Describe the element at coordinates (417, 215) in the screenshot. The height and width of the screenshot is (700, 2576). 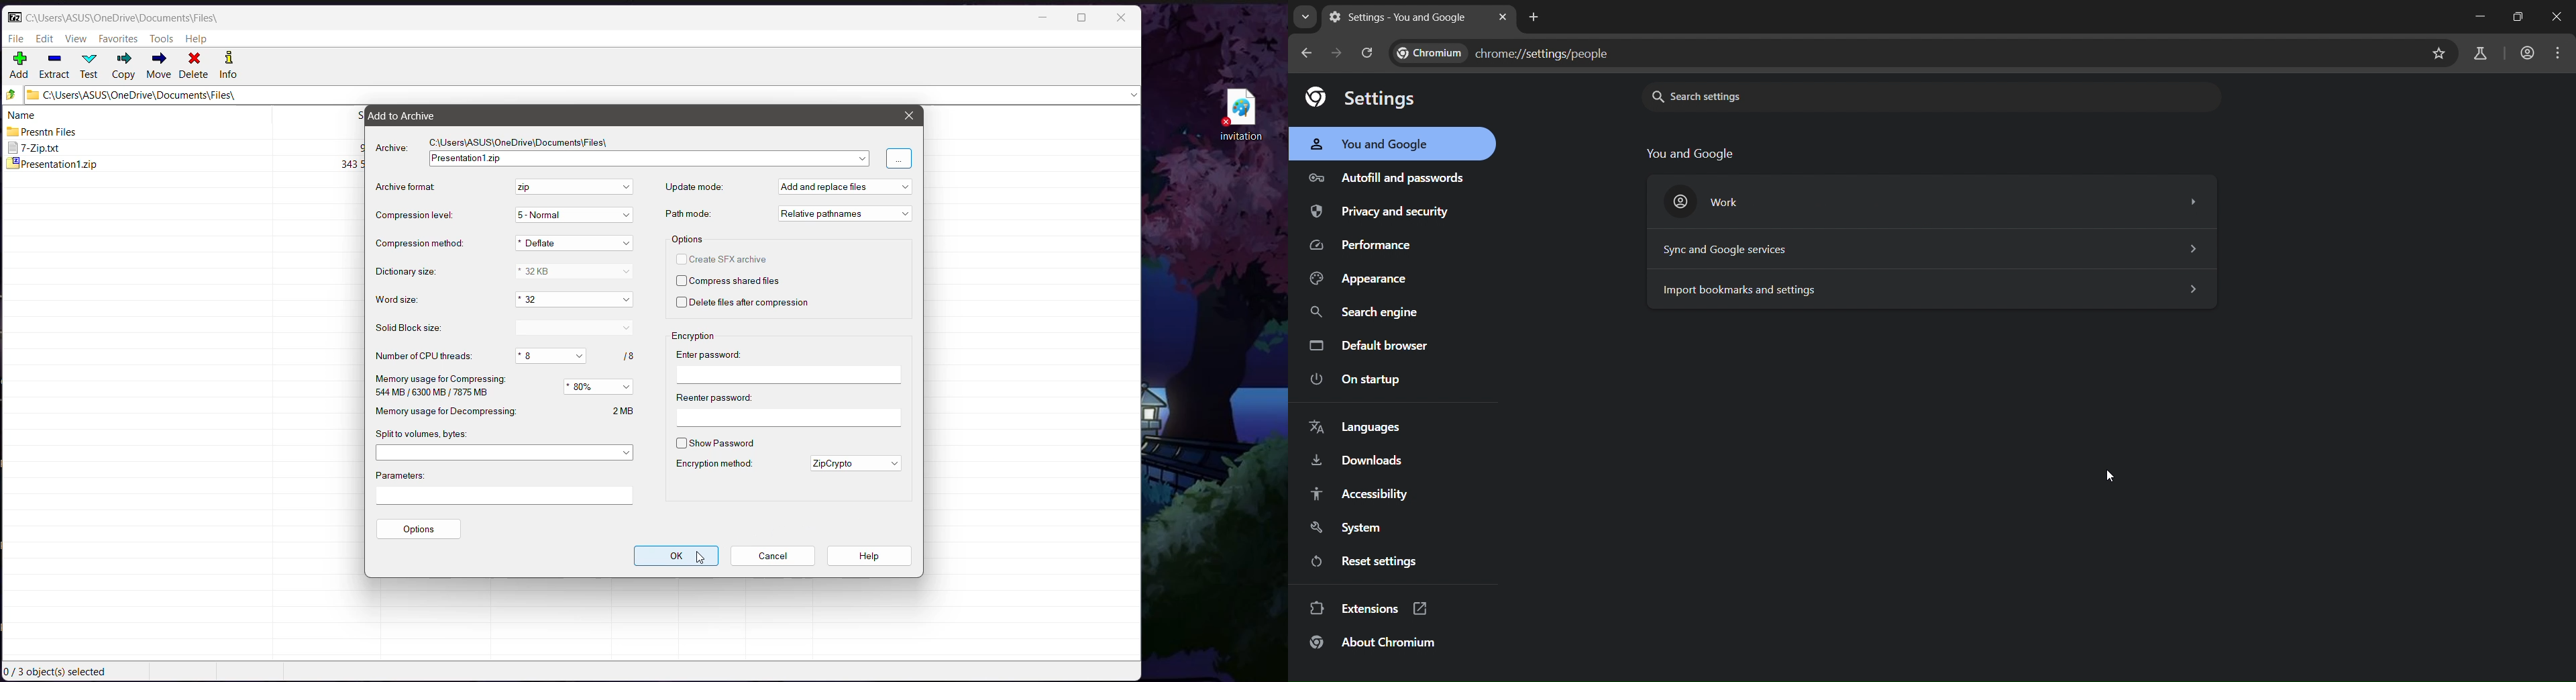
I see `Compression Level` at that location.